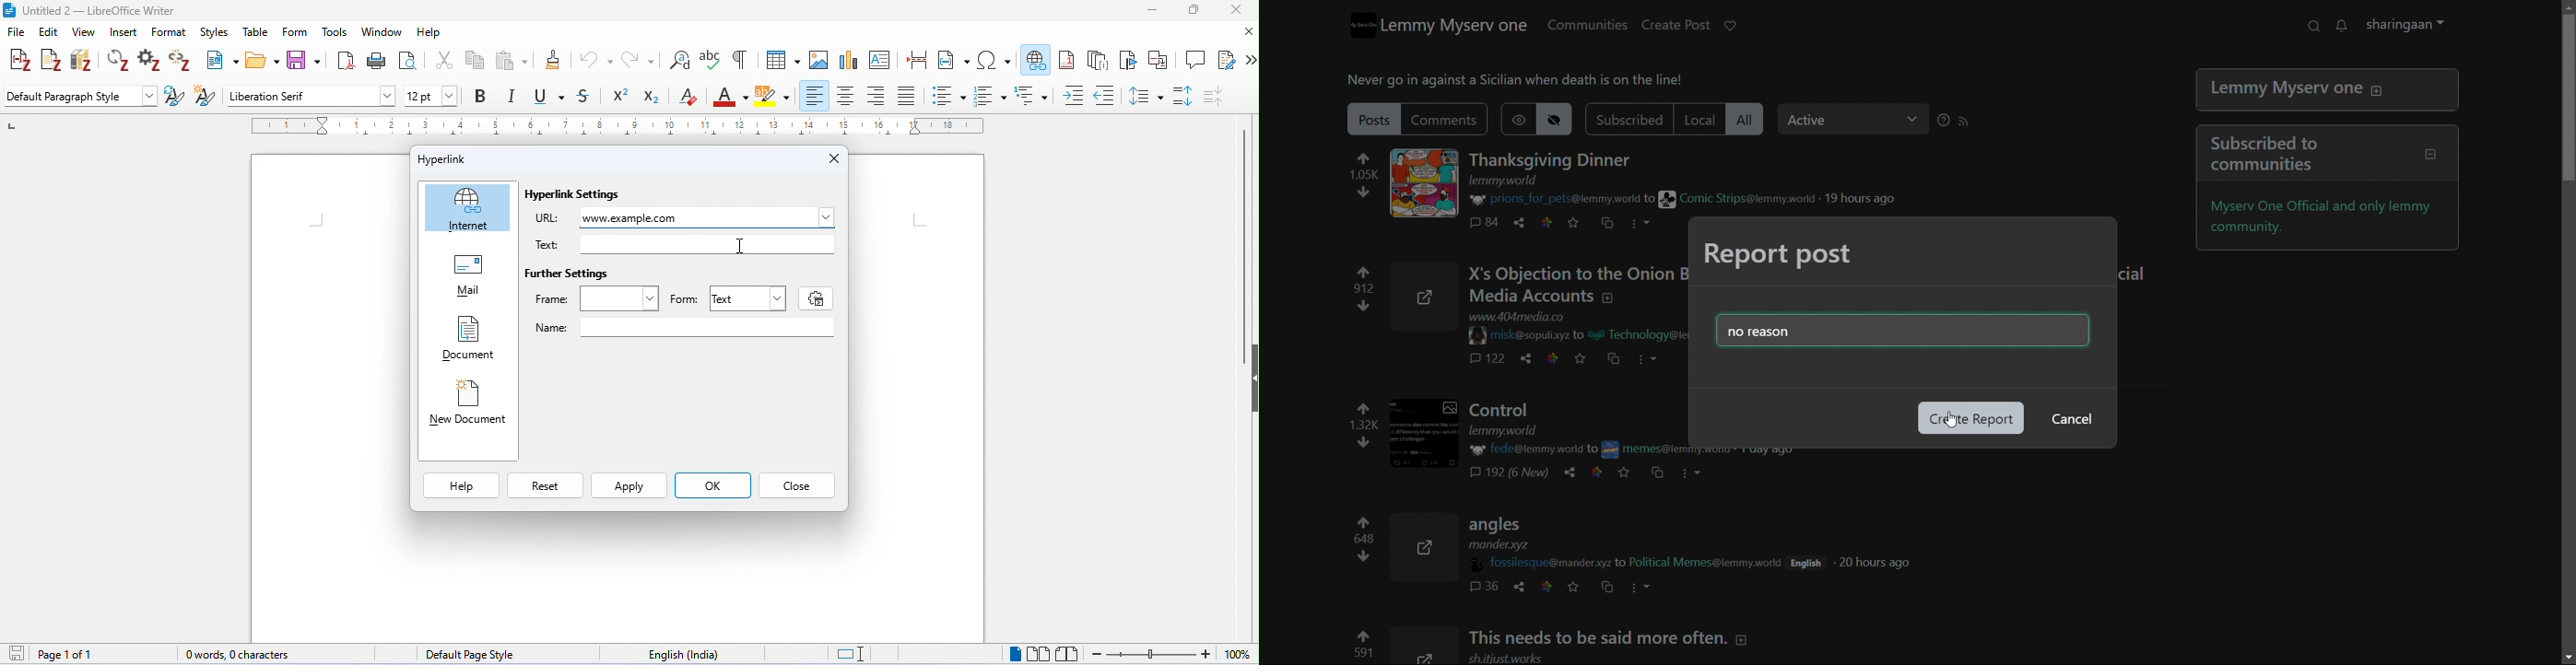 The image size is (2576, 672). What do you see at coordinates (1970, 418) in the screenshot?
I see `create report` at bounding box center [1970, 418].